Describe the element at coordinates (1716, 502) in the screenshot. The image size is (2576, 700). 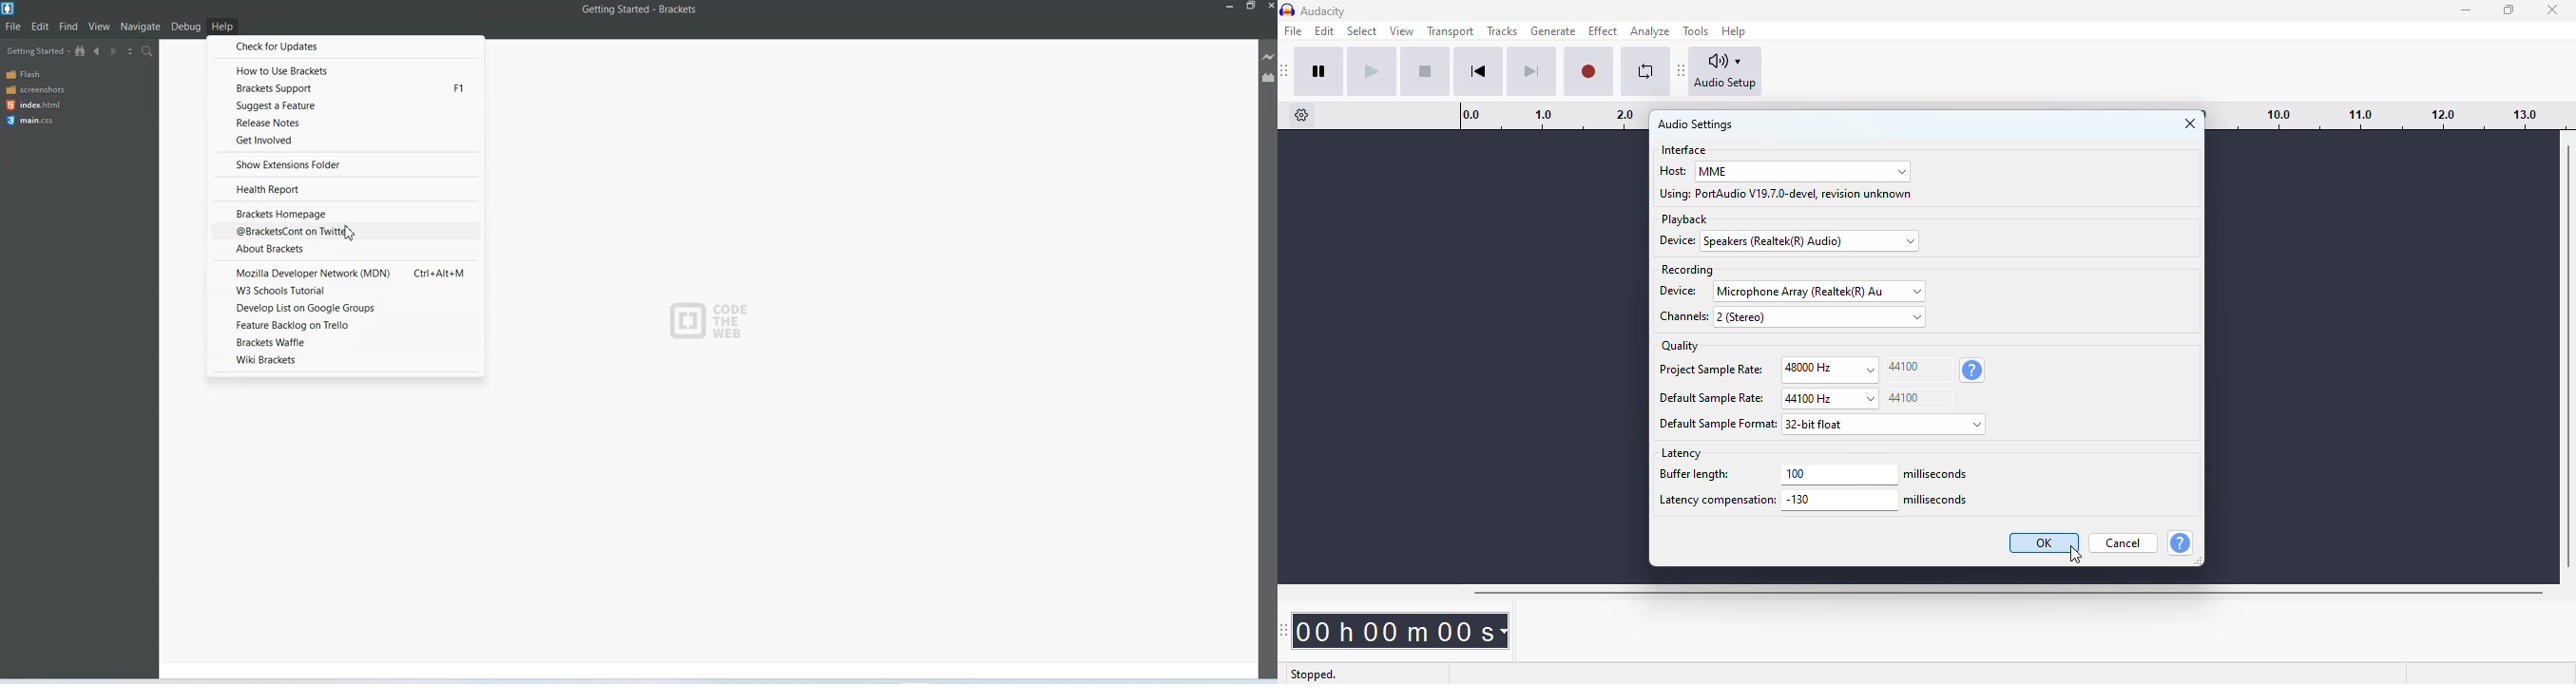
I see `latency compensation` at that location.